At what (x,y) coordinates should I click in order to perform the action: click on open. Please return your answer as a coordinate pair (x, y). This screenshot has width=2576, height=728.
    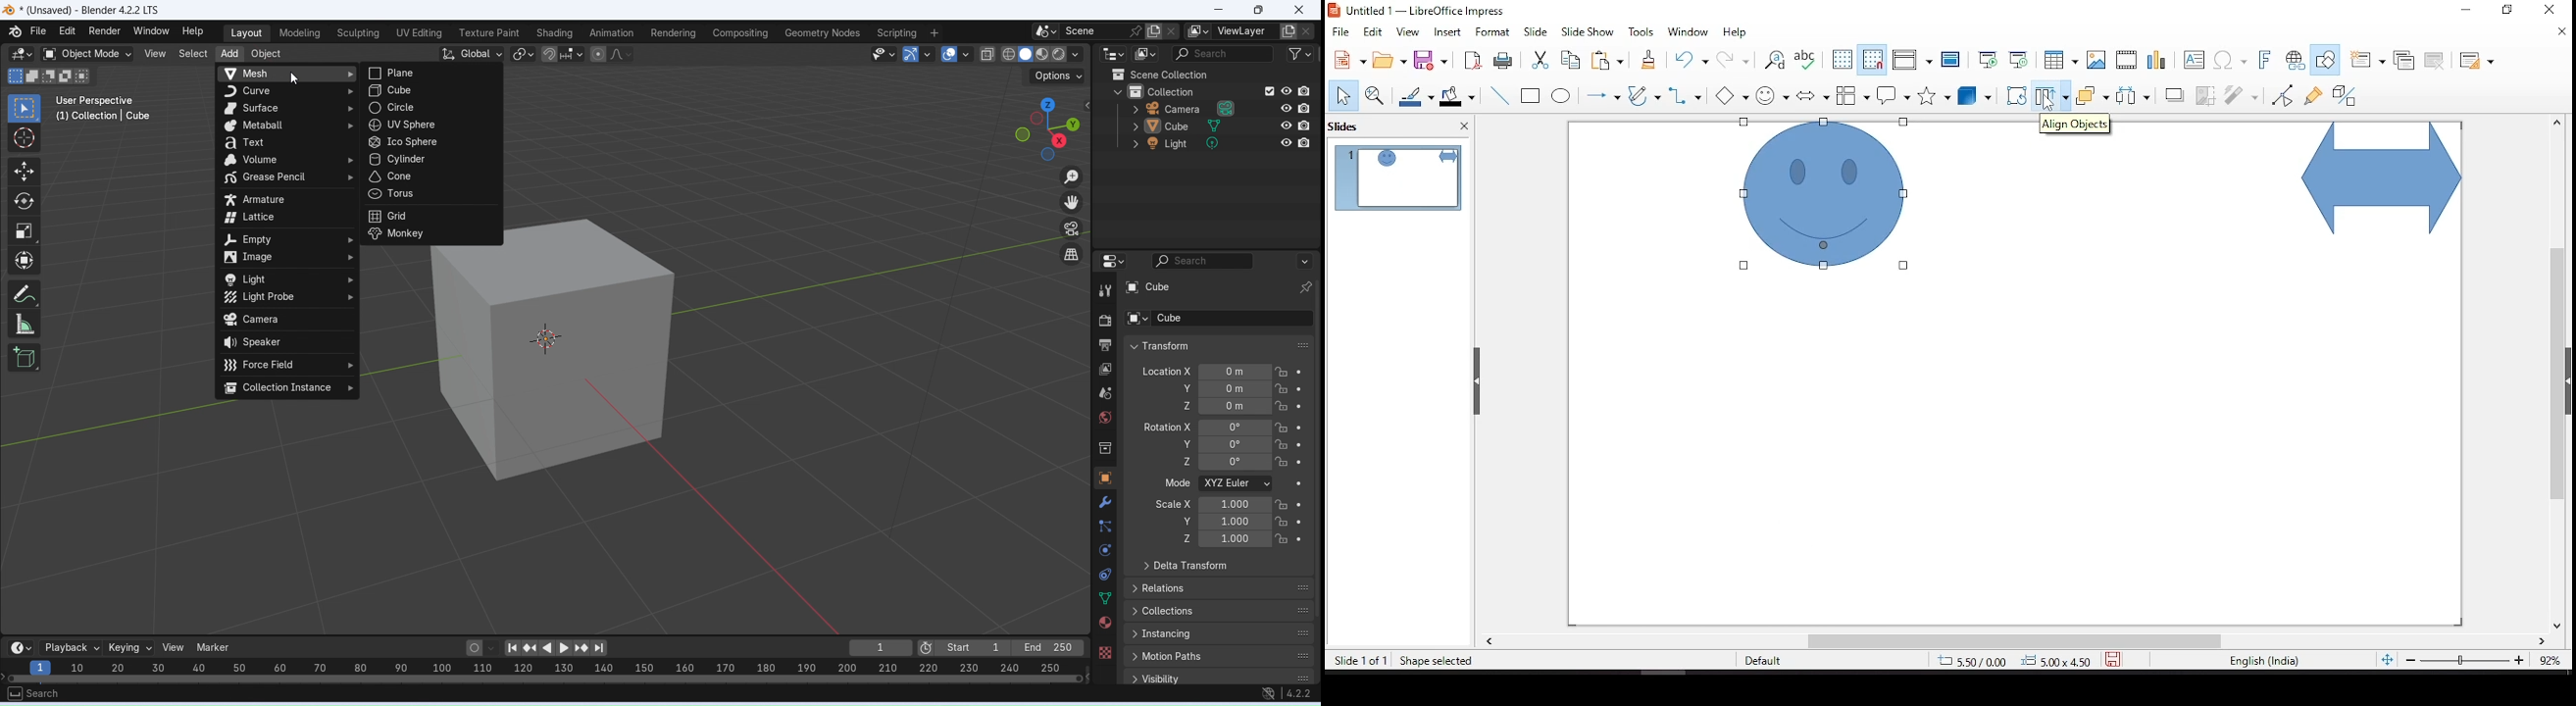
    Looking at the image, I should click on (1389, 60).